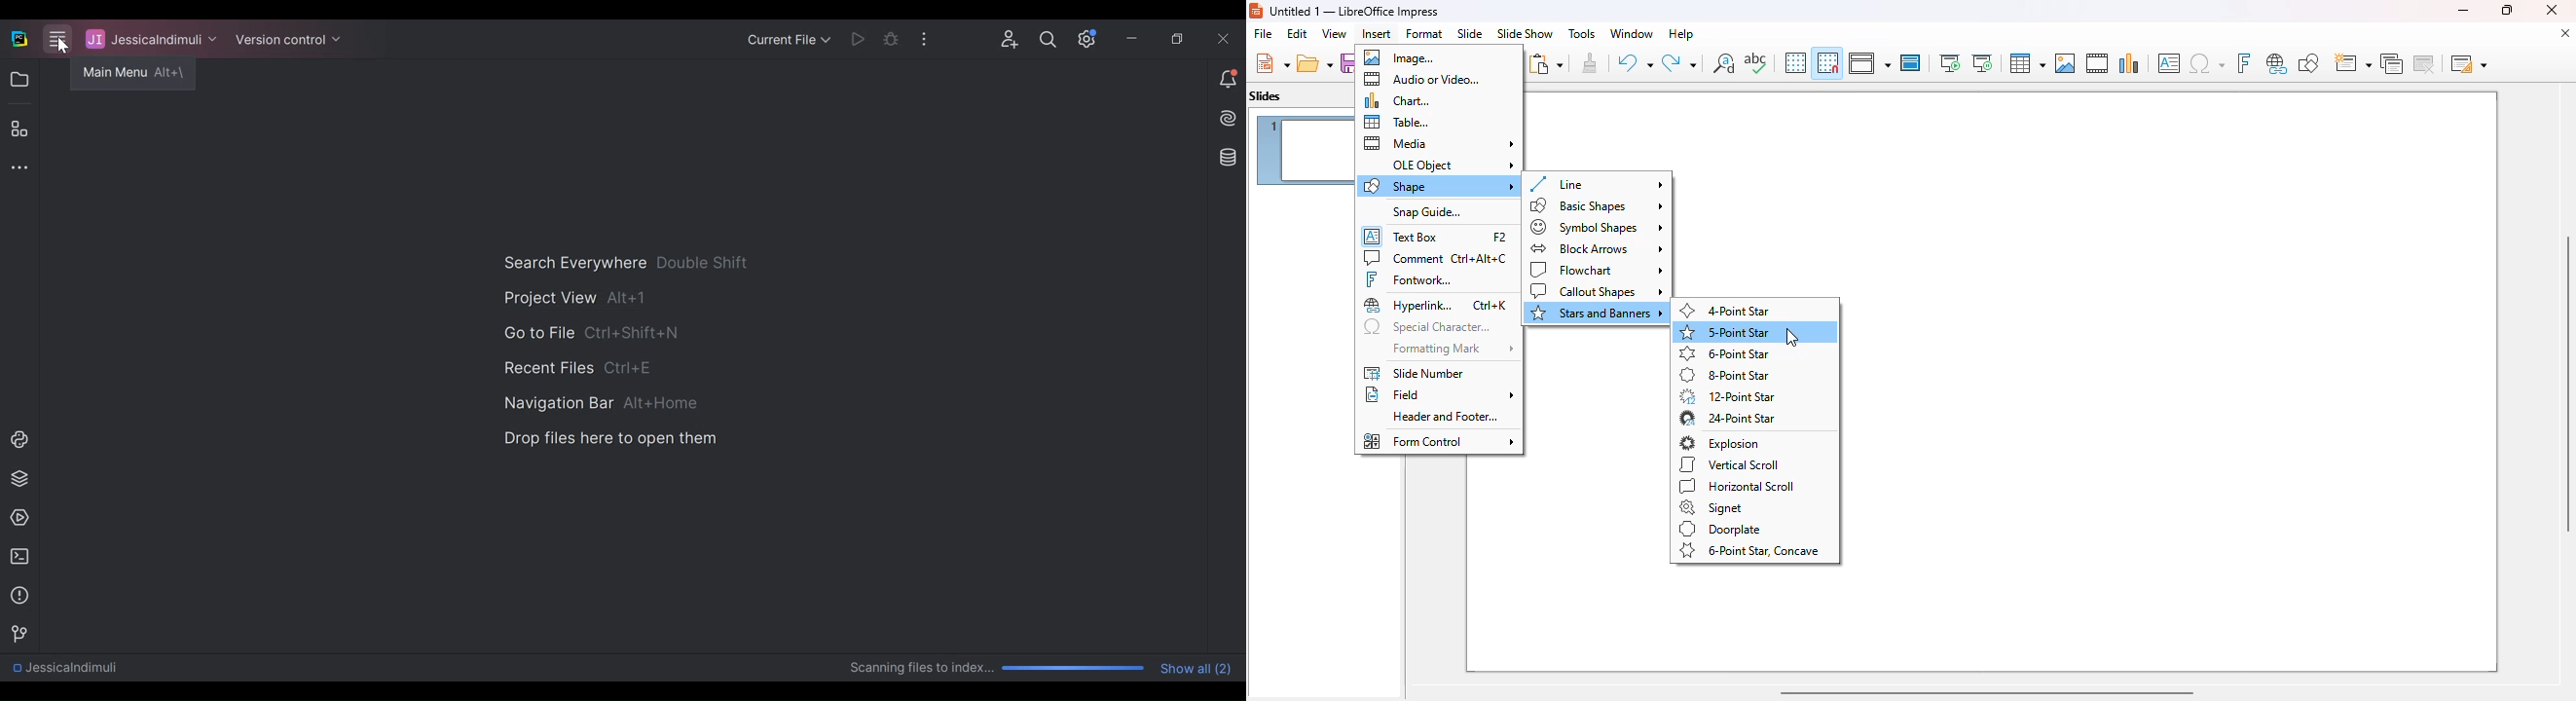 The width and height of the screenshot is (2576, 728). I want to click on title, so click(1355, 11).